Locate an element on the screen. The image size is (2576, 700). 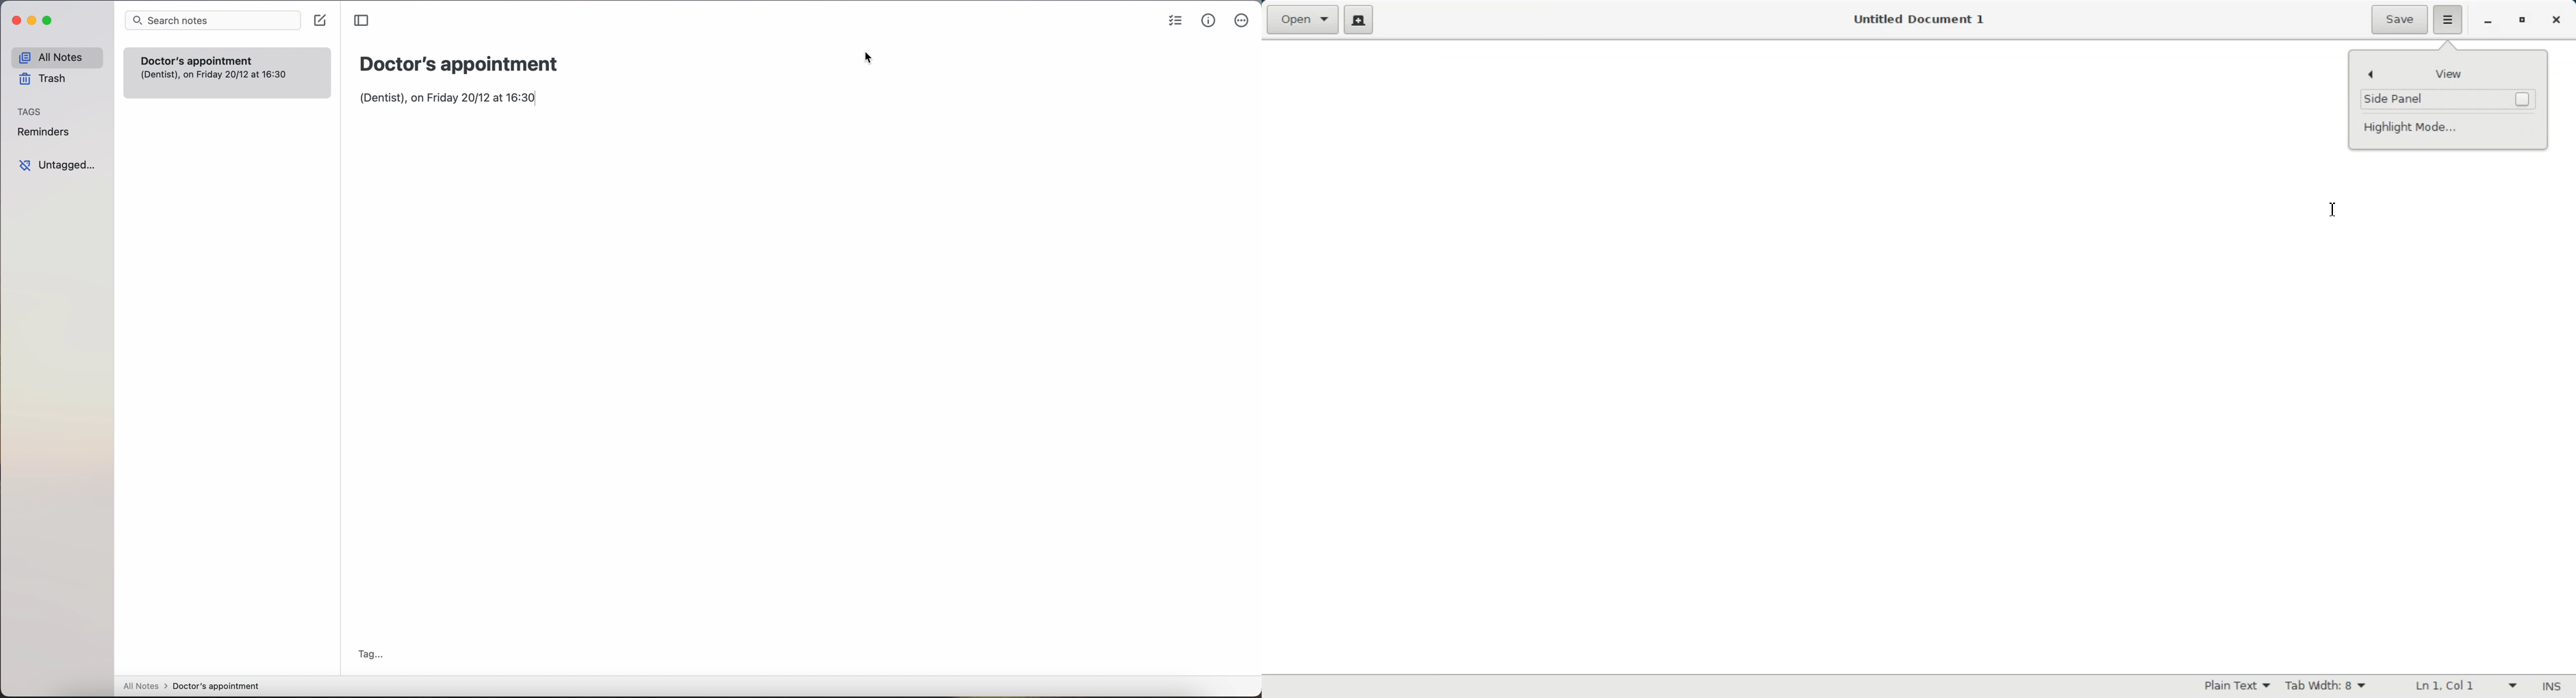
cursor is located at coordinates (868, 58).